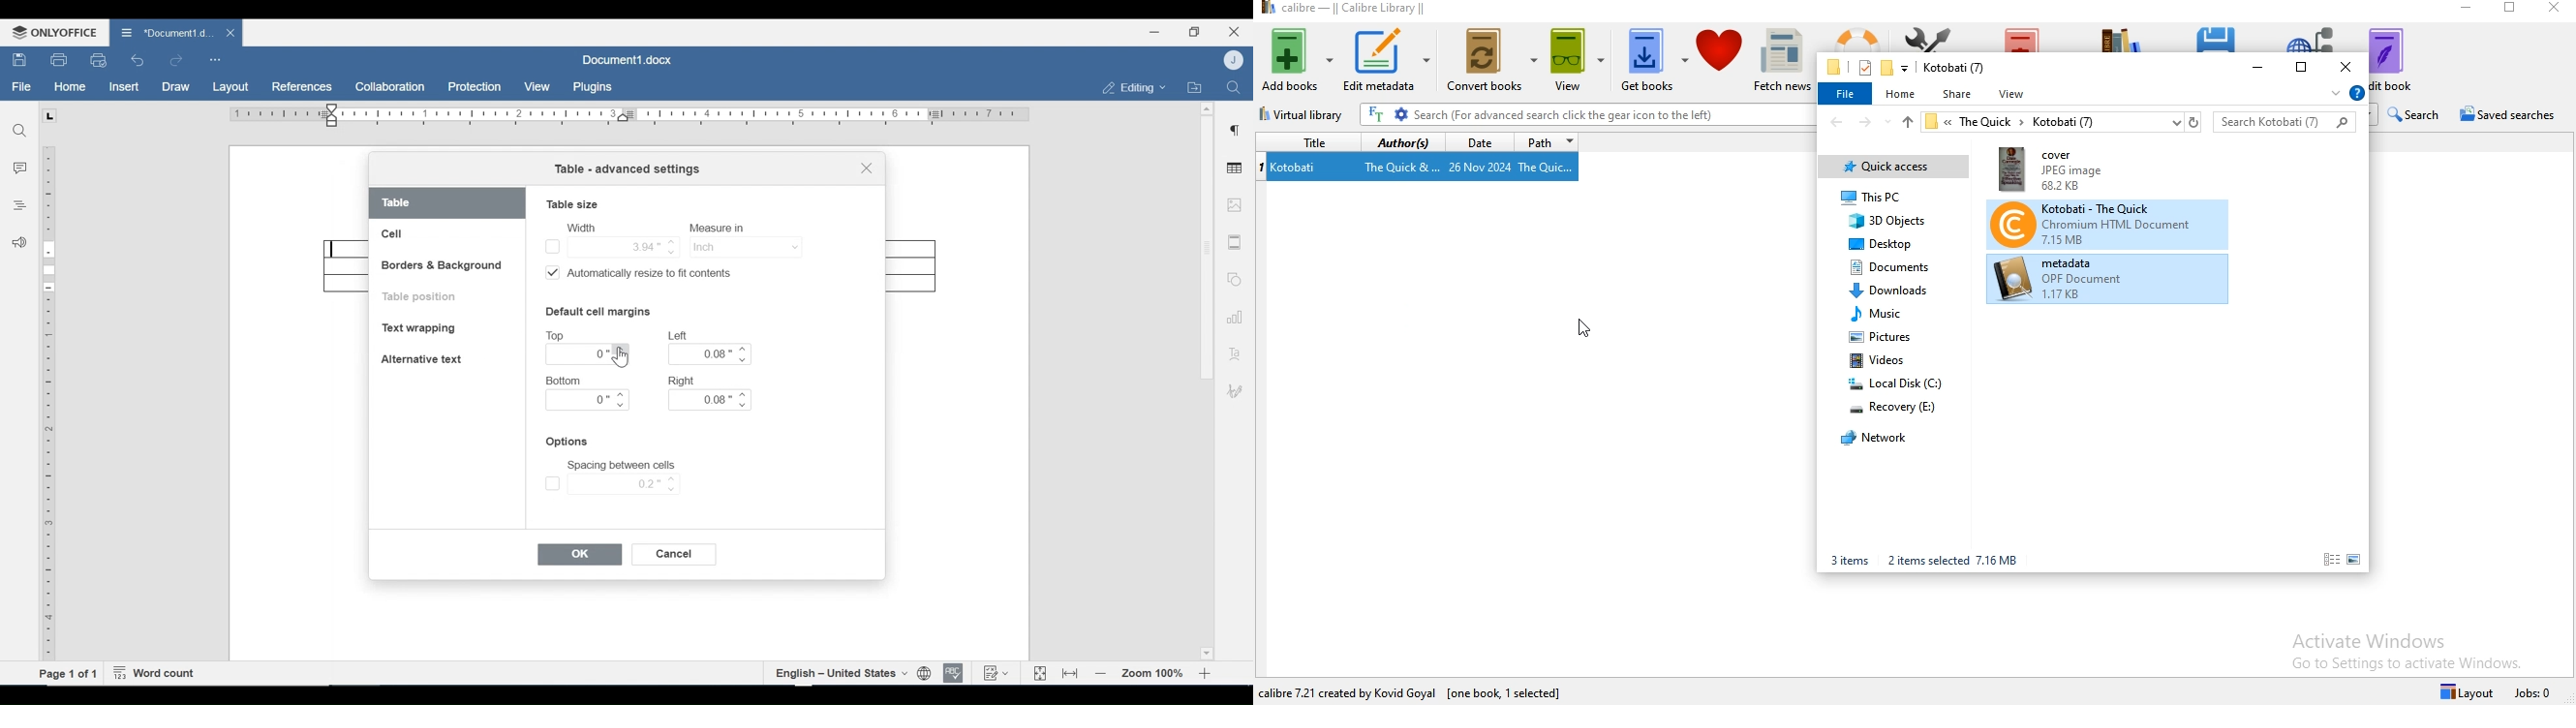 This screenshot has height=728, width=2576. Describe the element at coordinates (394, 234) in the screenshot. I see `Cell` at that location.